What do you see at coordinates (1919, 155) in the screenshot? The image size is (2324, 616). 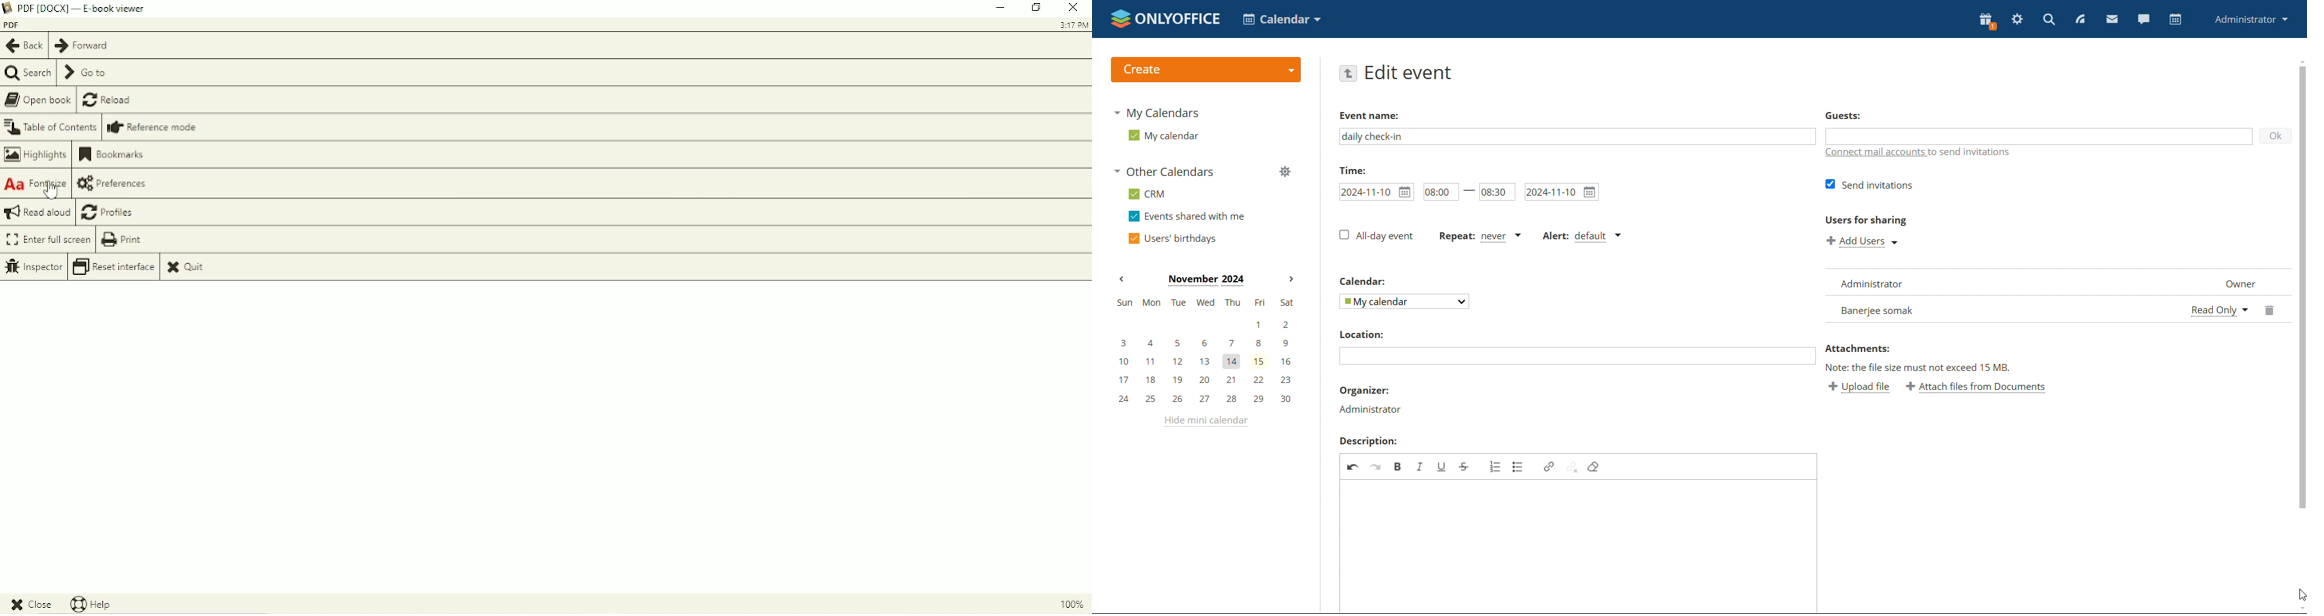 I see `connect mail accounts` at bounding box center [1919, 155].